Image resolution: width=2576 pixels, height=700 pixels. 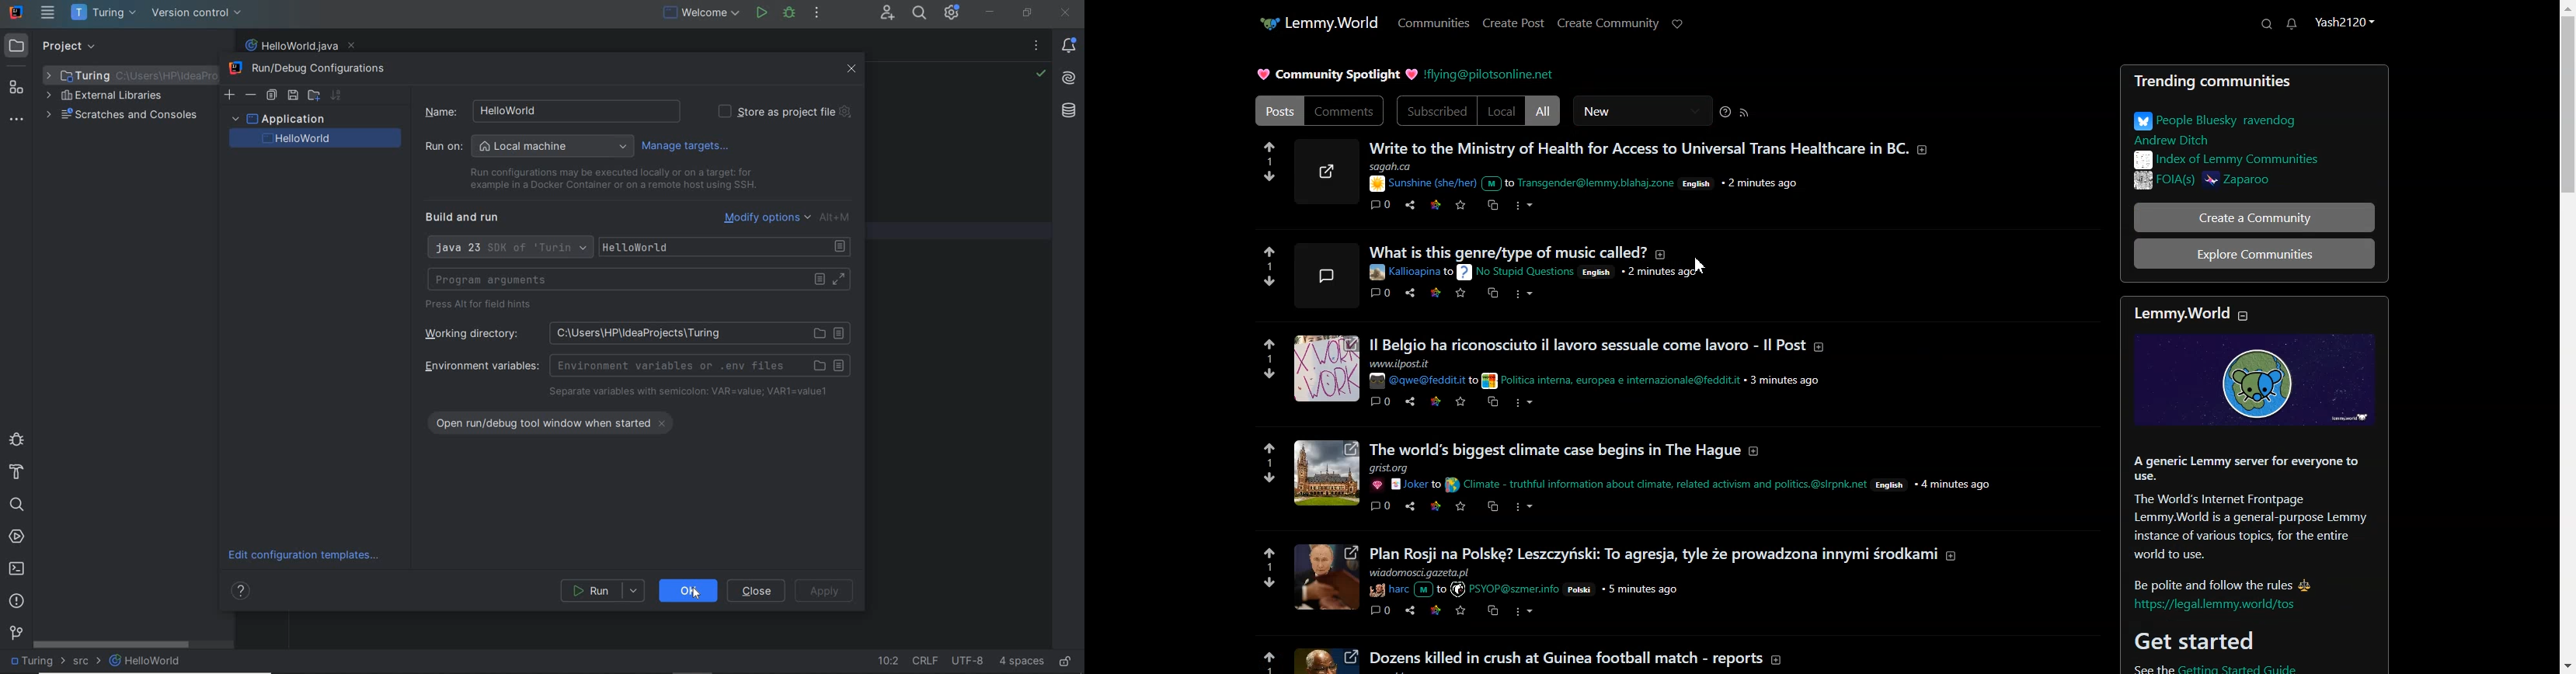 I want to click on no problems highlighted, so click(x=1041, y=74).